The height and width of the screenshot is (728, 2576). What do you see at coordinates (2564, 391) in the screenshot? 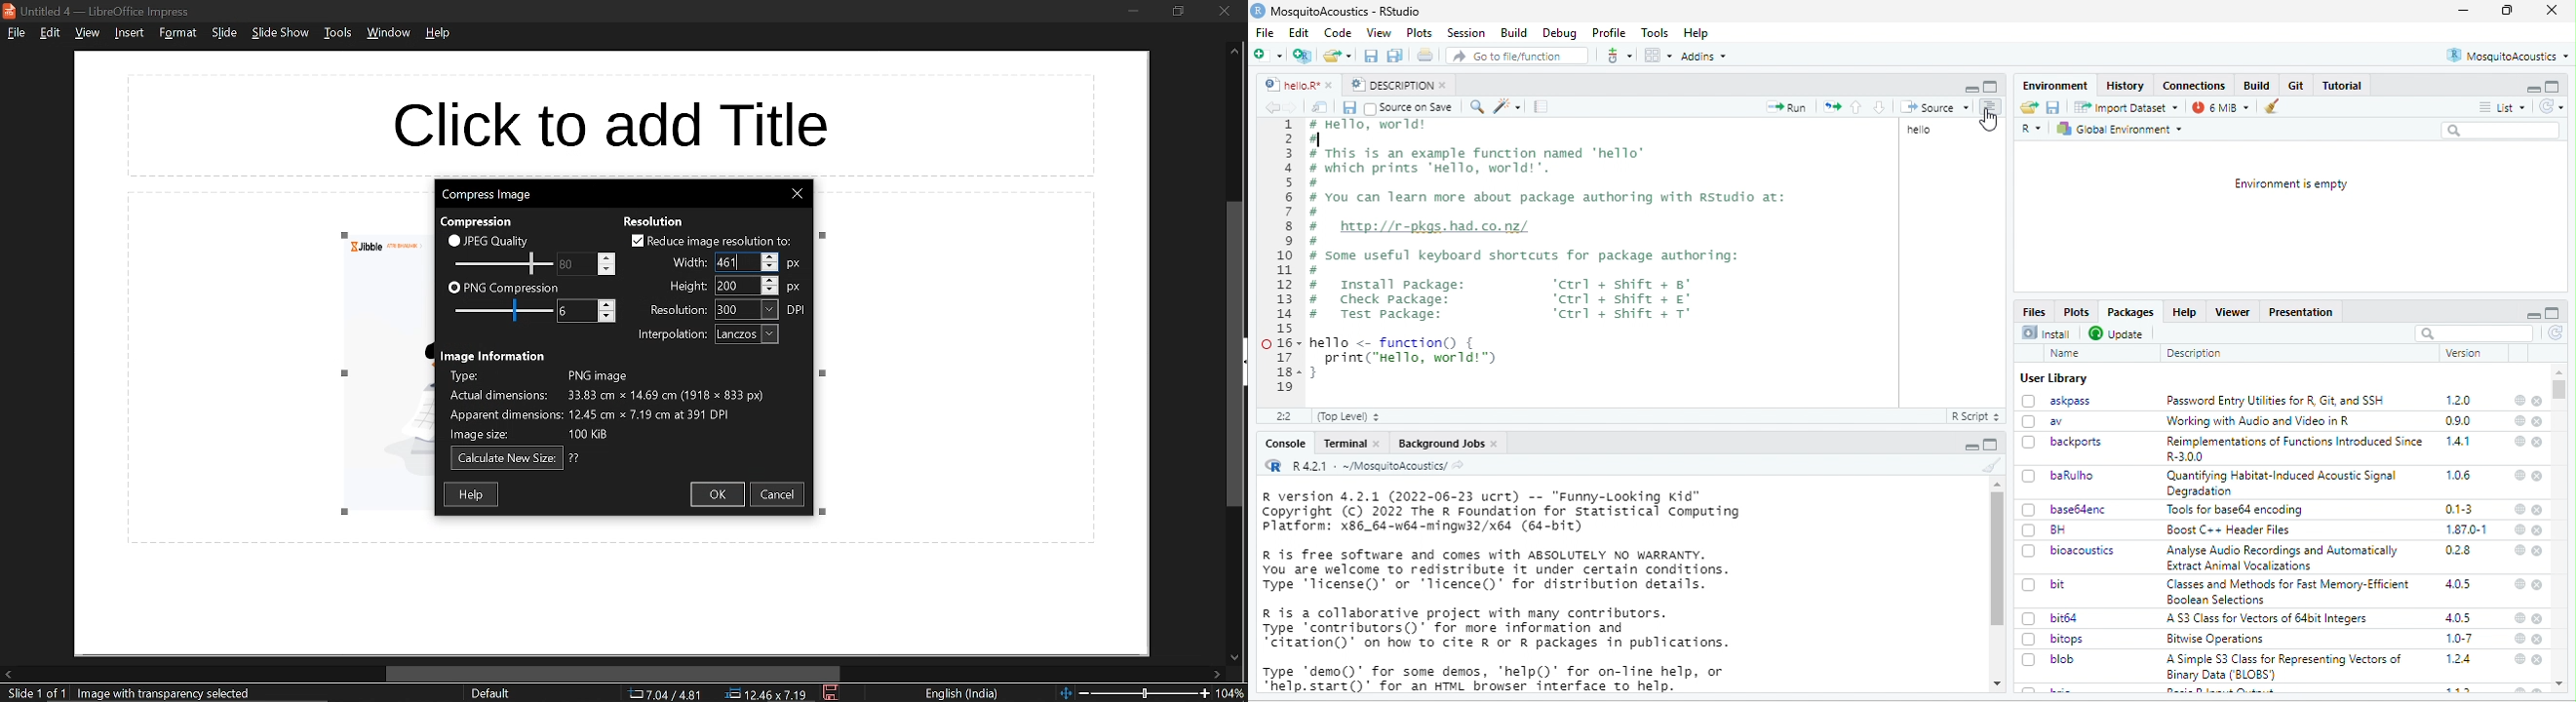
I see `scroll bar` at bounding box center [2564, 391].